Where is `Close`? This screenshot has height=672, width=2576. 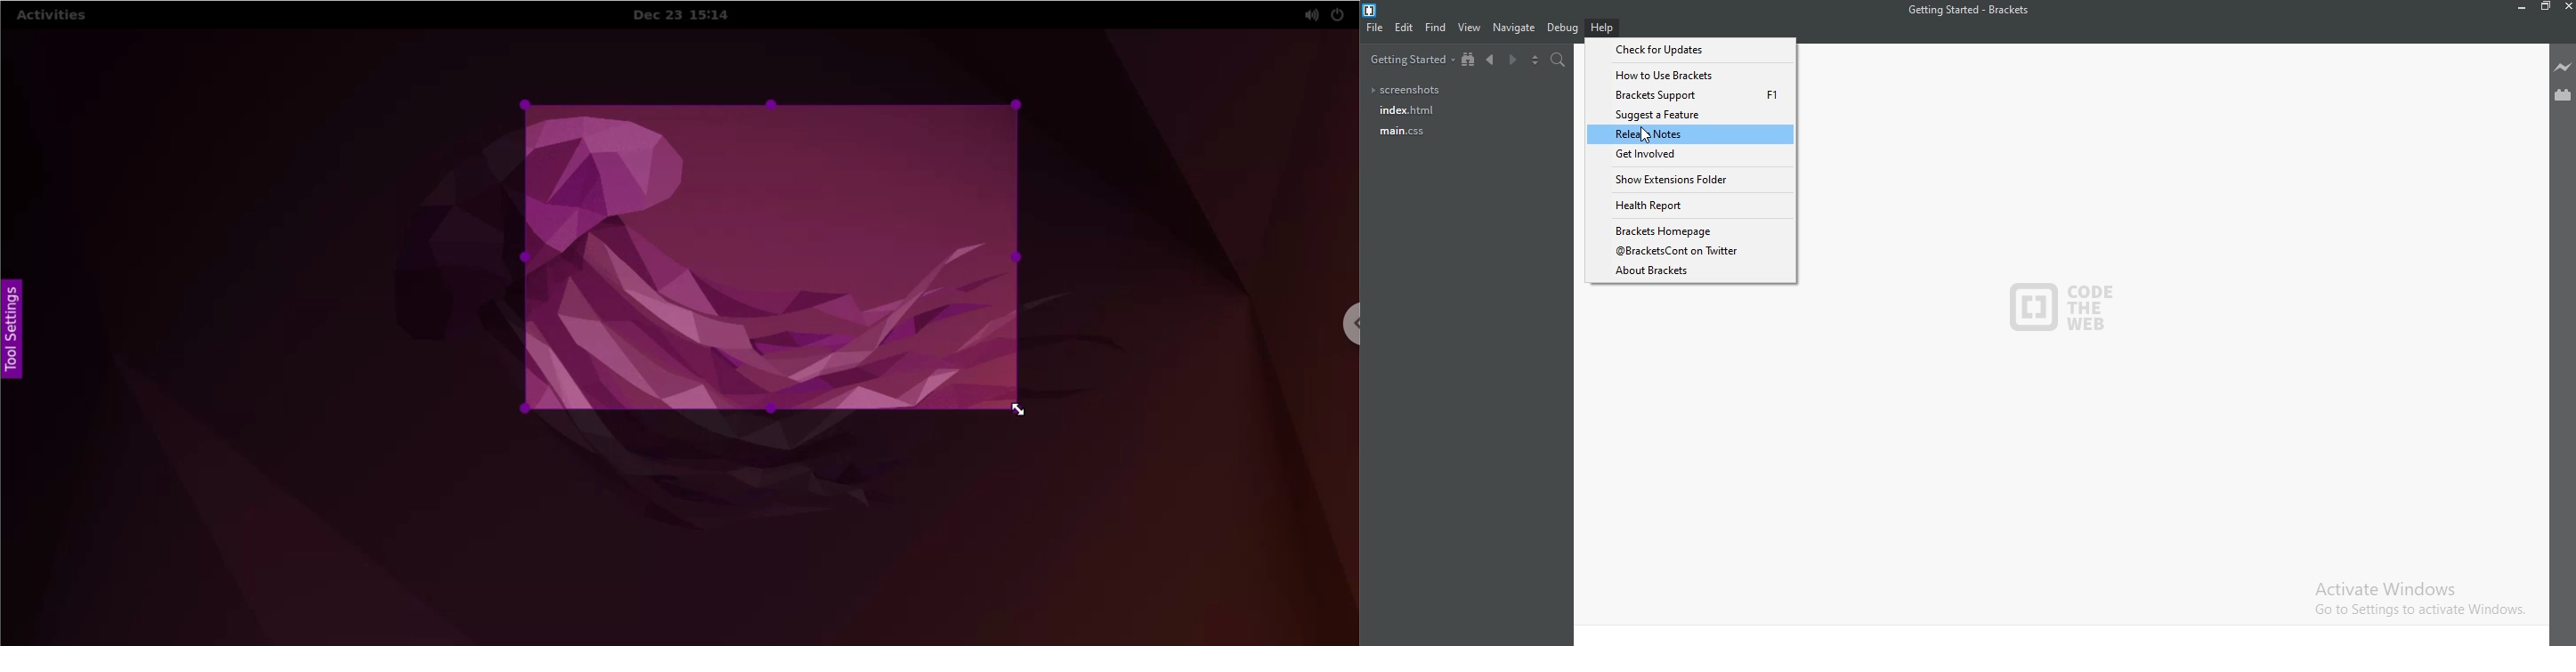 Close is located at coordinates (2568, 9).